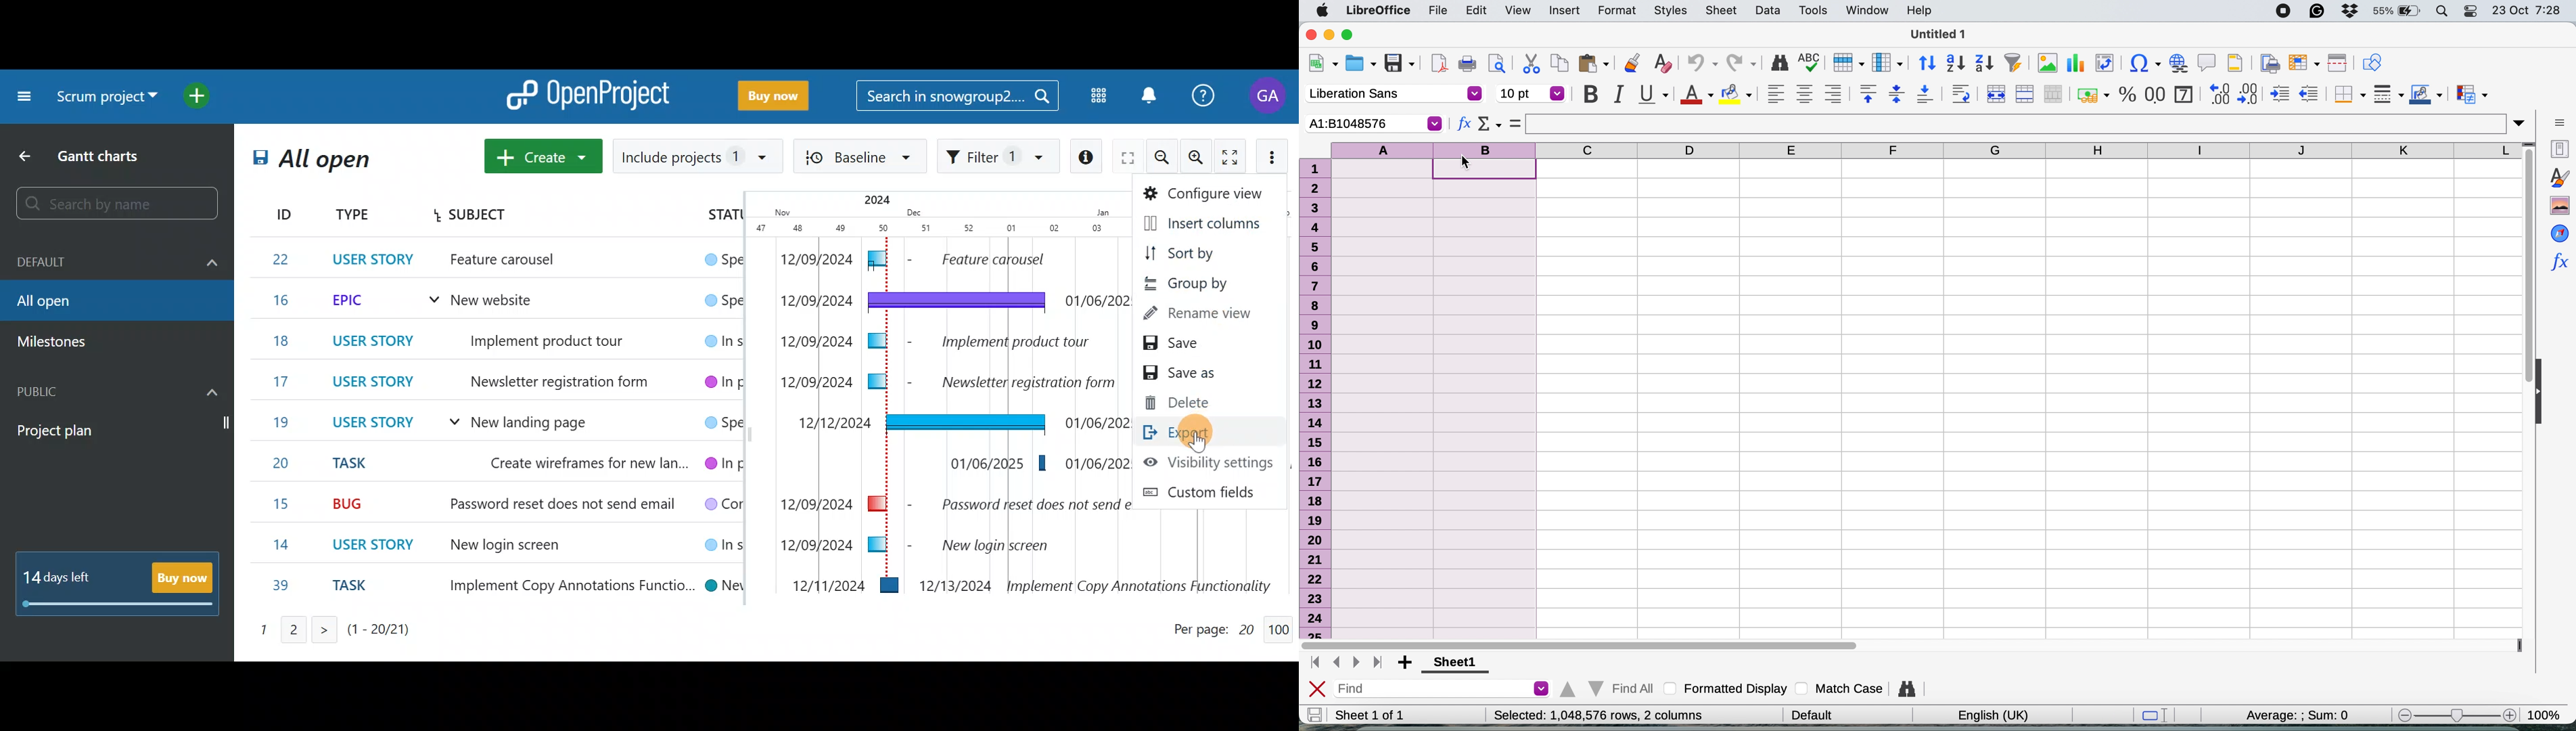 This screenshot has width=2576, height=756. What do you see at coordinates (1499, 64) in the screenshot?
I see `toggle print preview` at bounding box center [1499, 64].